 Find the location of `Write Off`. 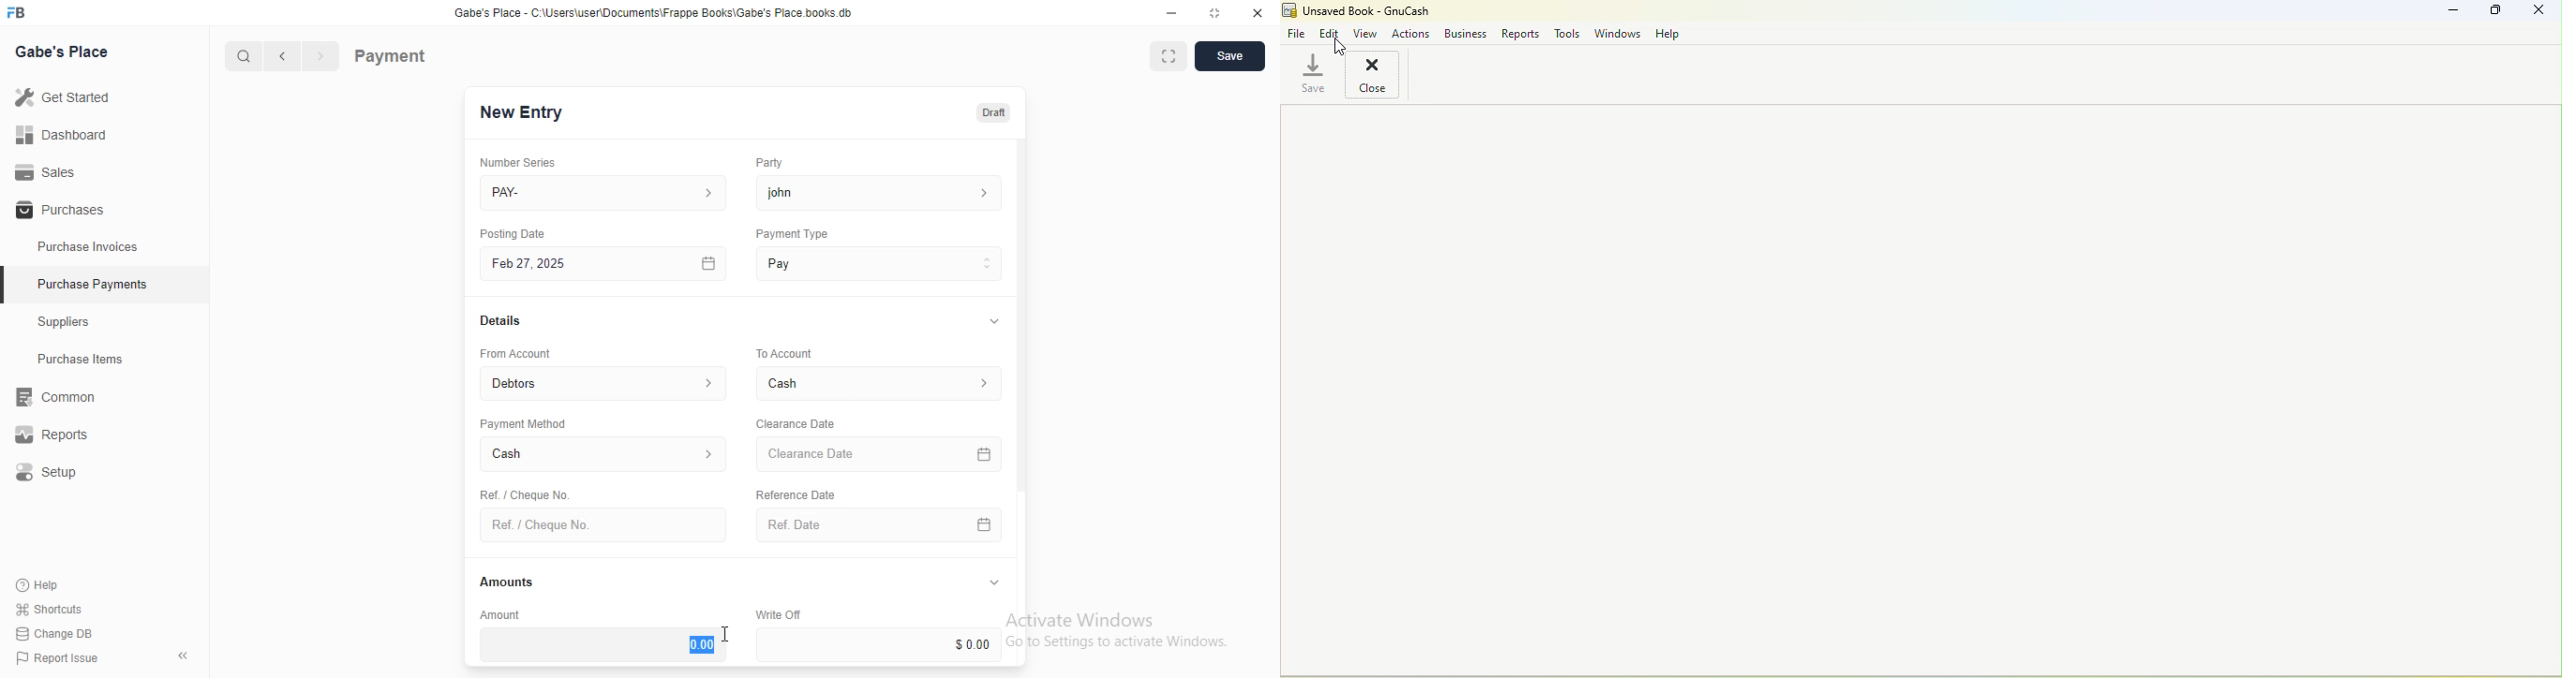

Write Off is located at coordinates (776, 614).